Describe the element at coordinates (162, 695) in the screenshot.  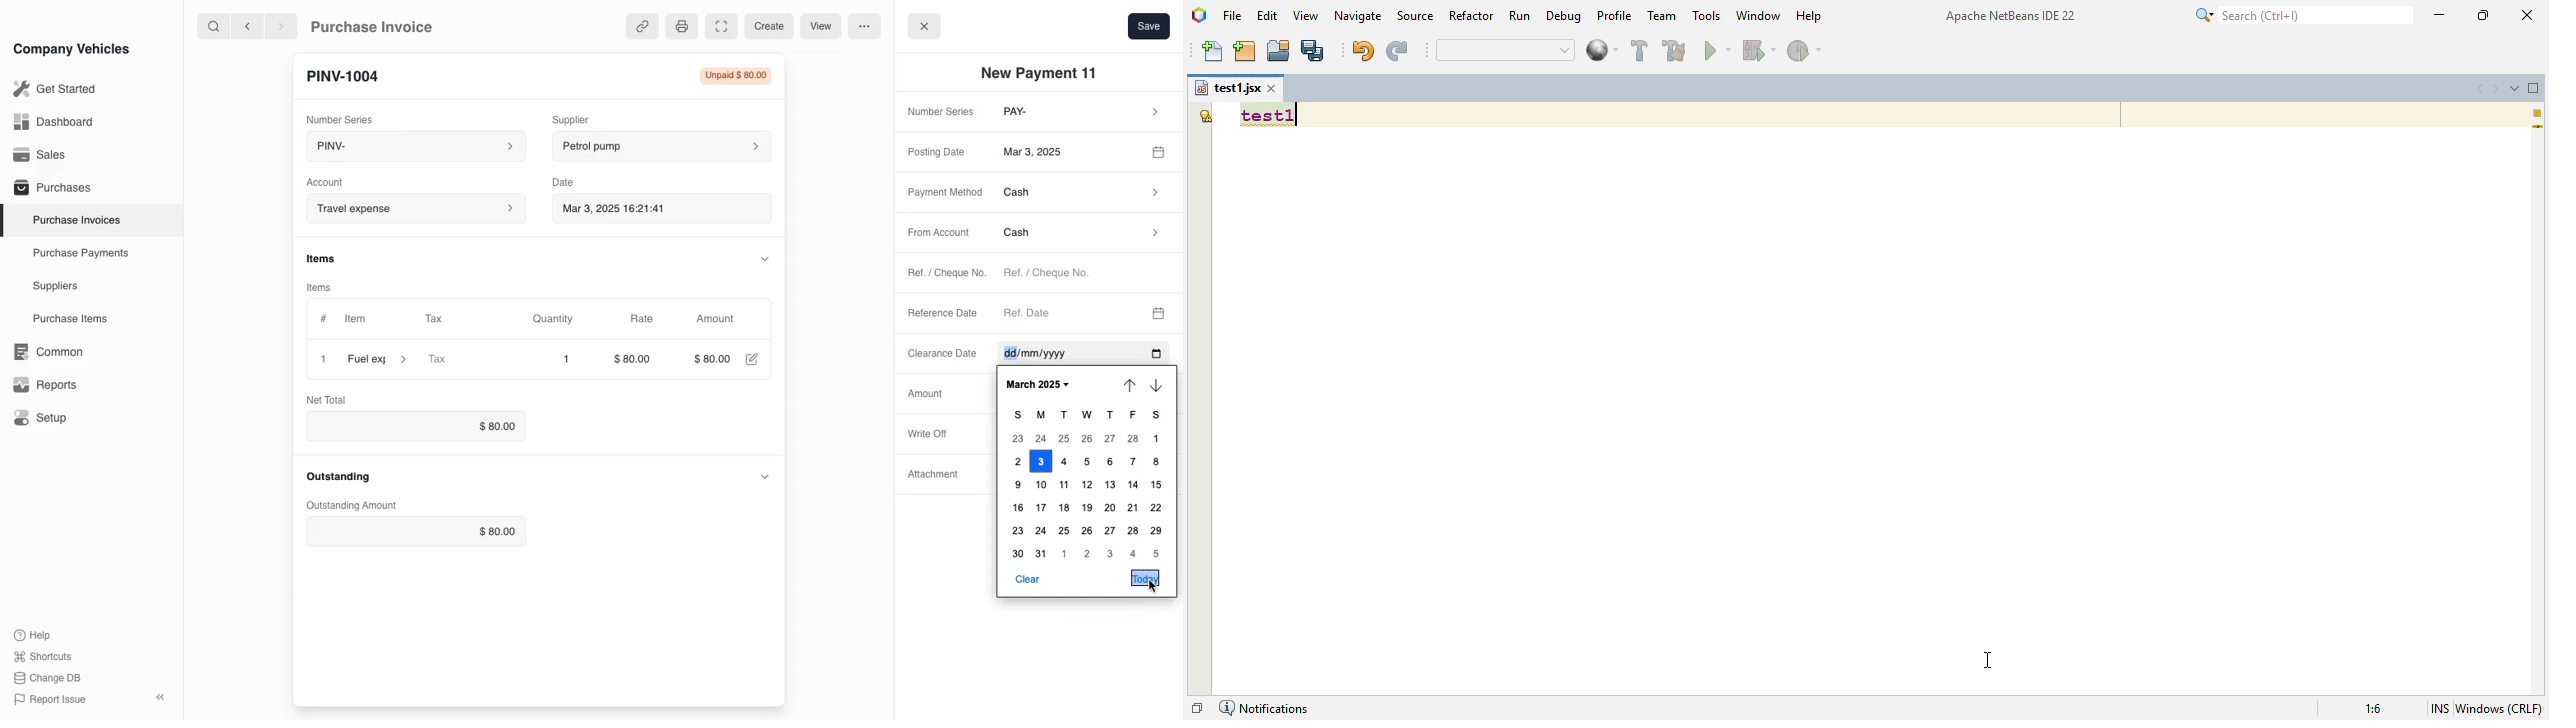
I see `close sidebar` at that location.